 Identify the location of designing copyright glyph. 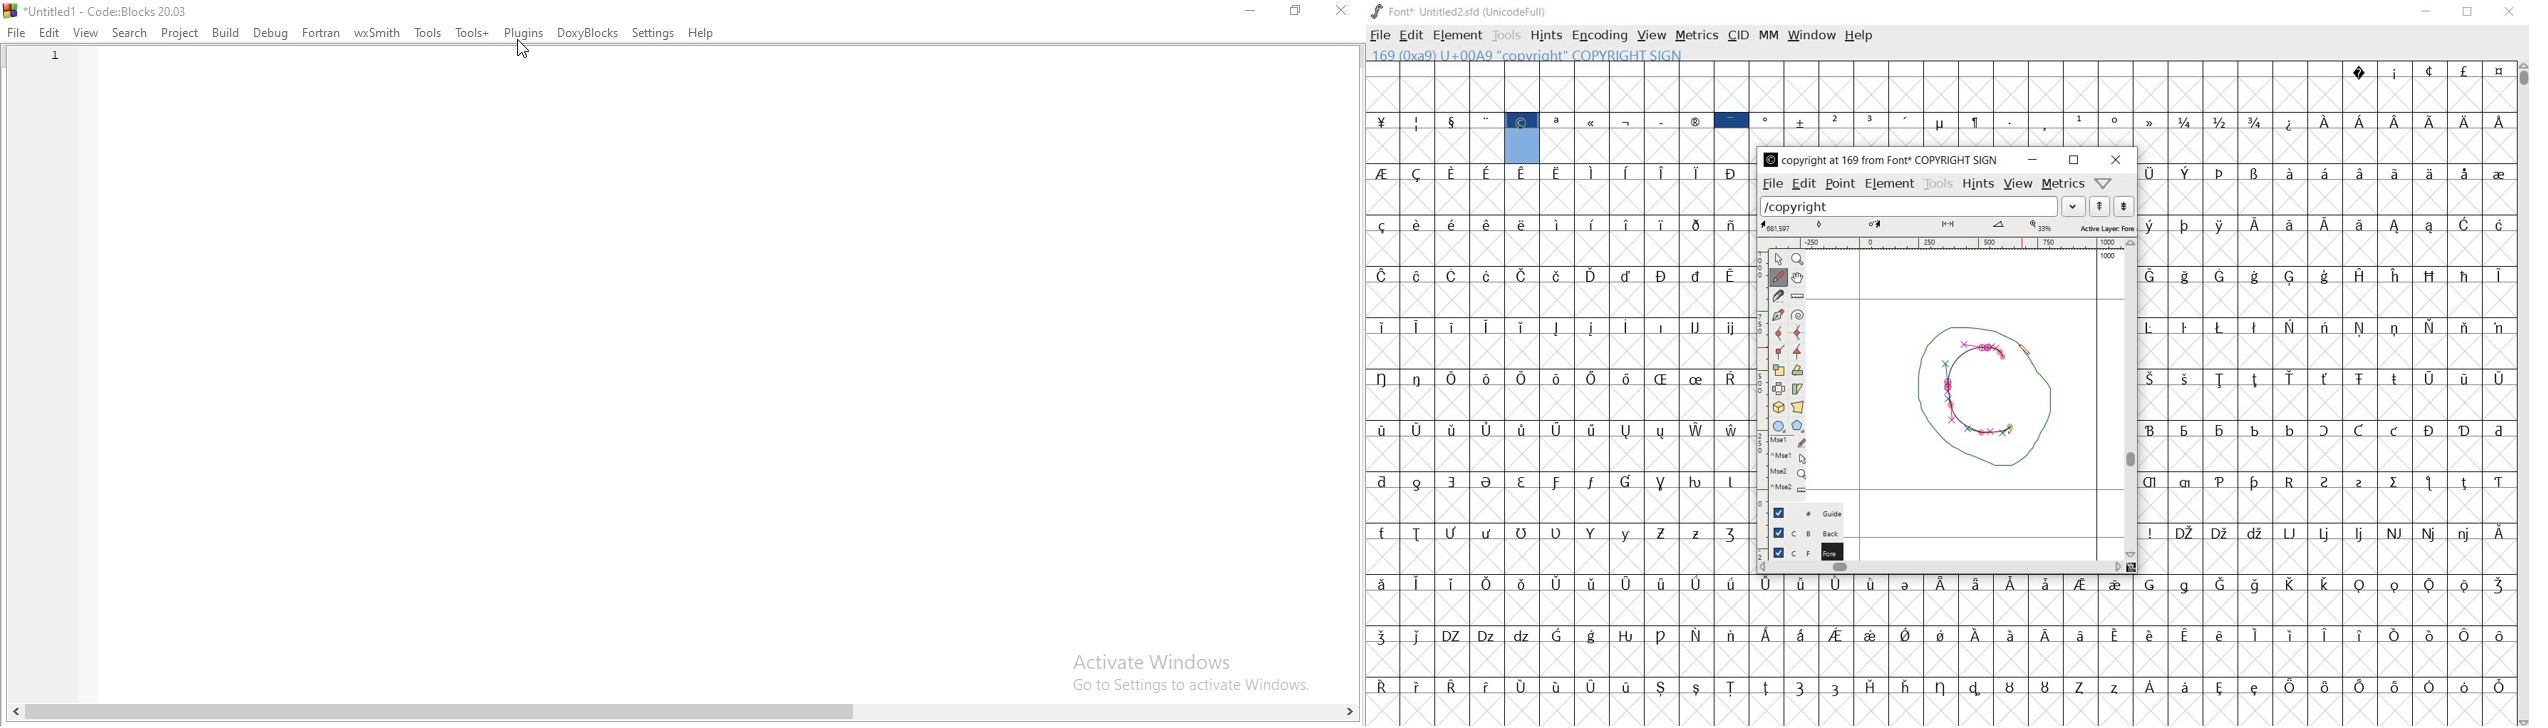
(1986, 402).